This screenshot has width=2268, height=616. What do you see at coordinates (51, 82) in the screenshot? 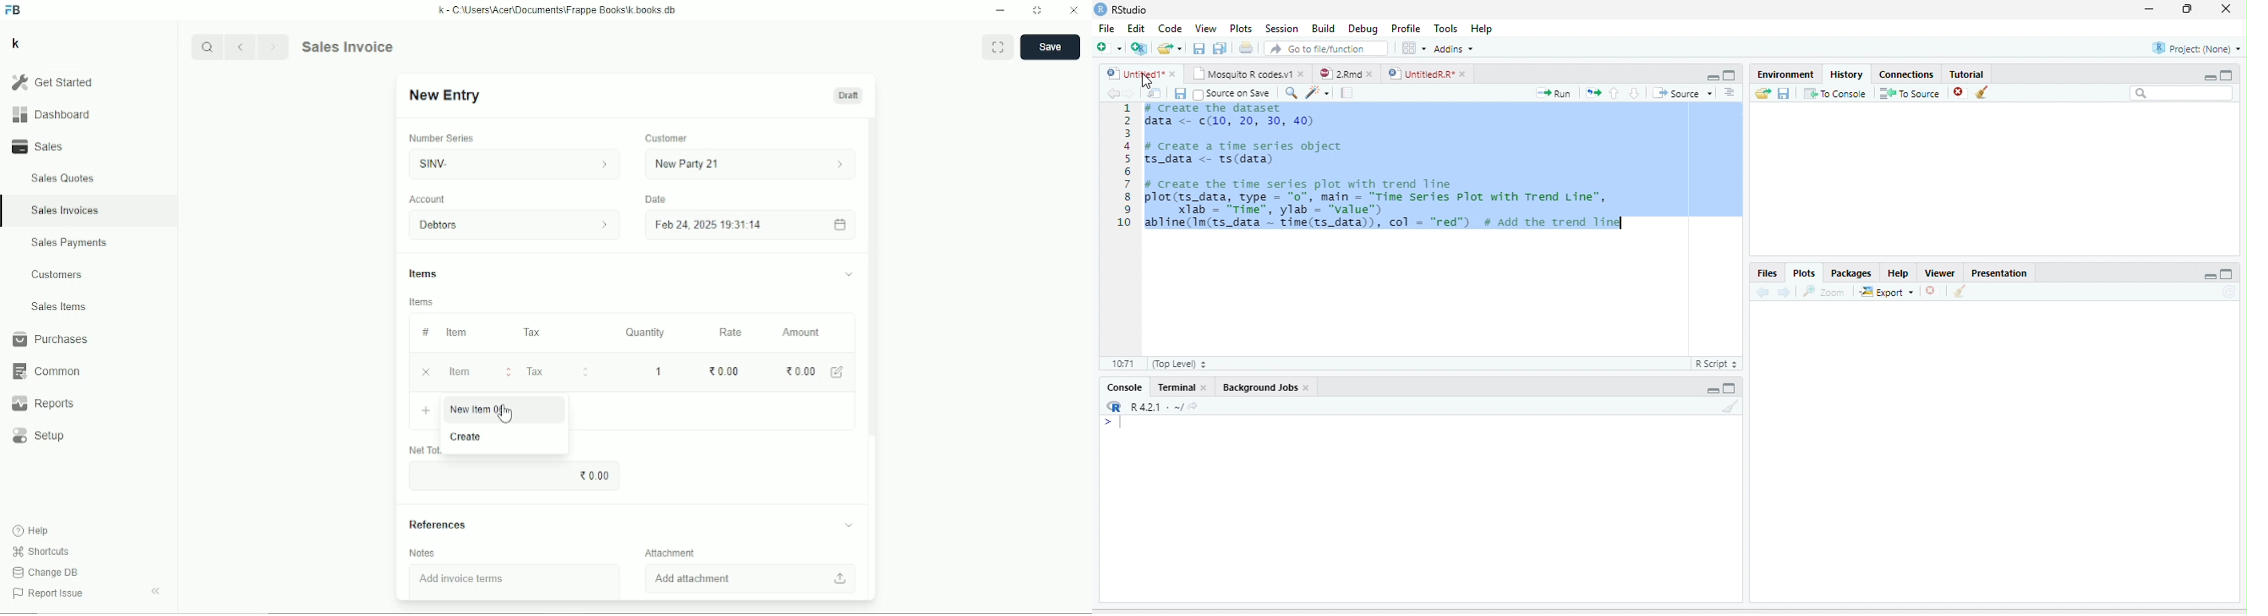
I see `Get started` at bounding box center [51, 82].